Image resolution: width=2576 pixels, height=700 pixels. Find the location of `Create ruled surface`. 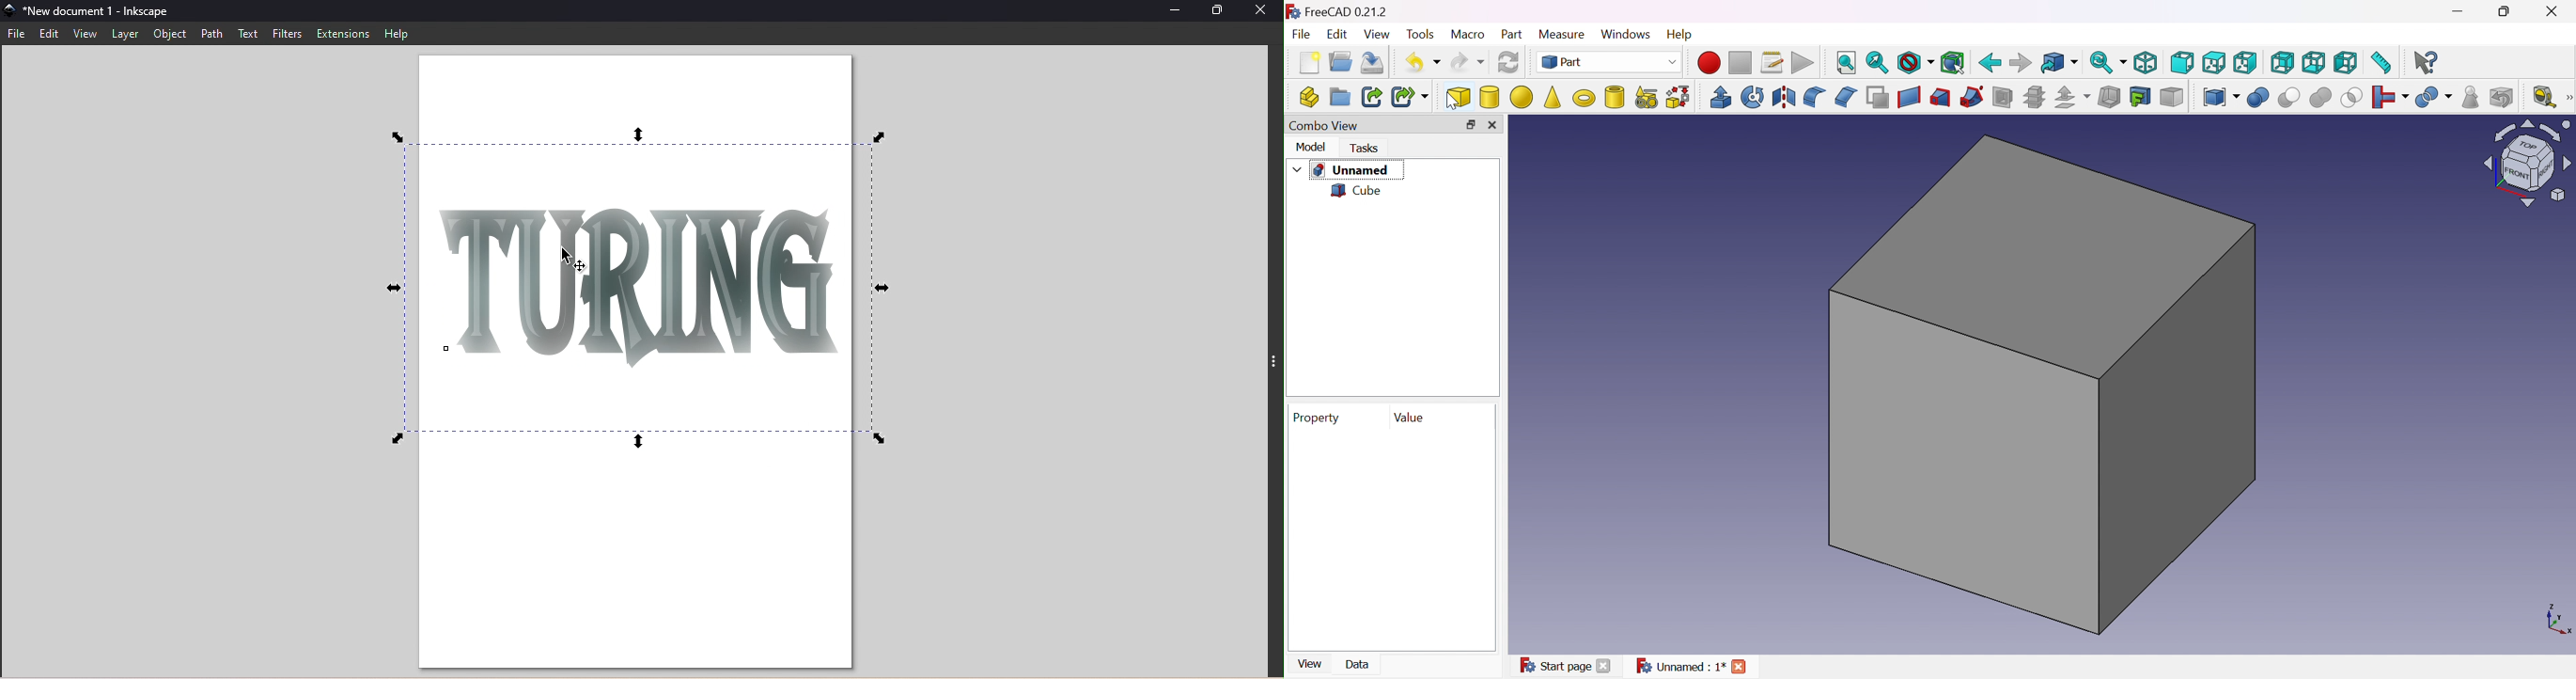

Create ruled surface is located at coordinates (1908, 98).